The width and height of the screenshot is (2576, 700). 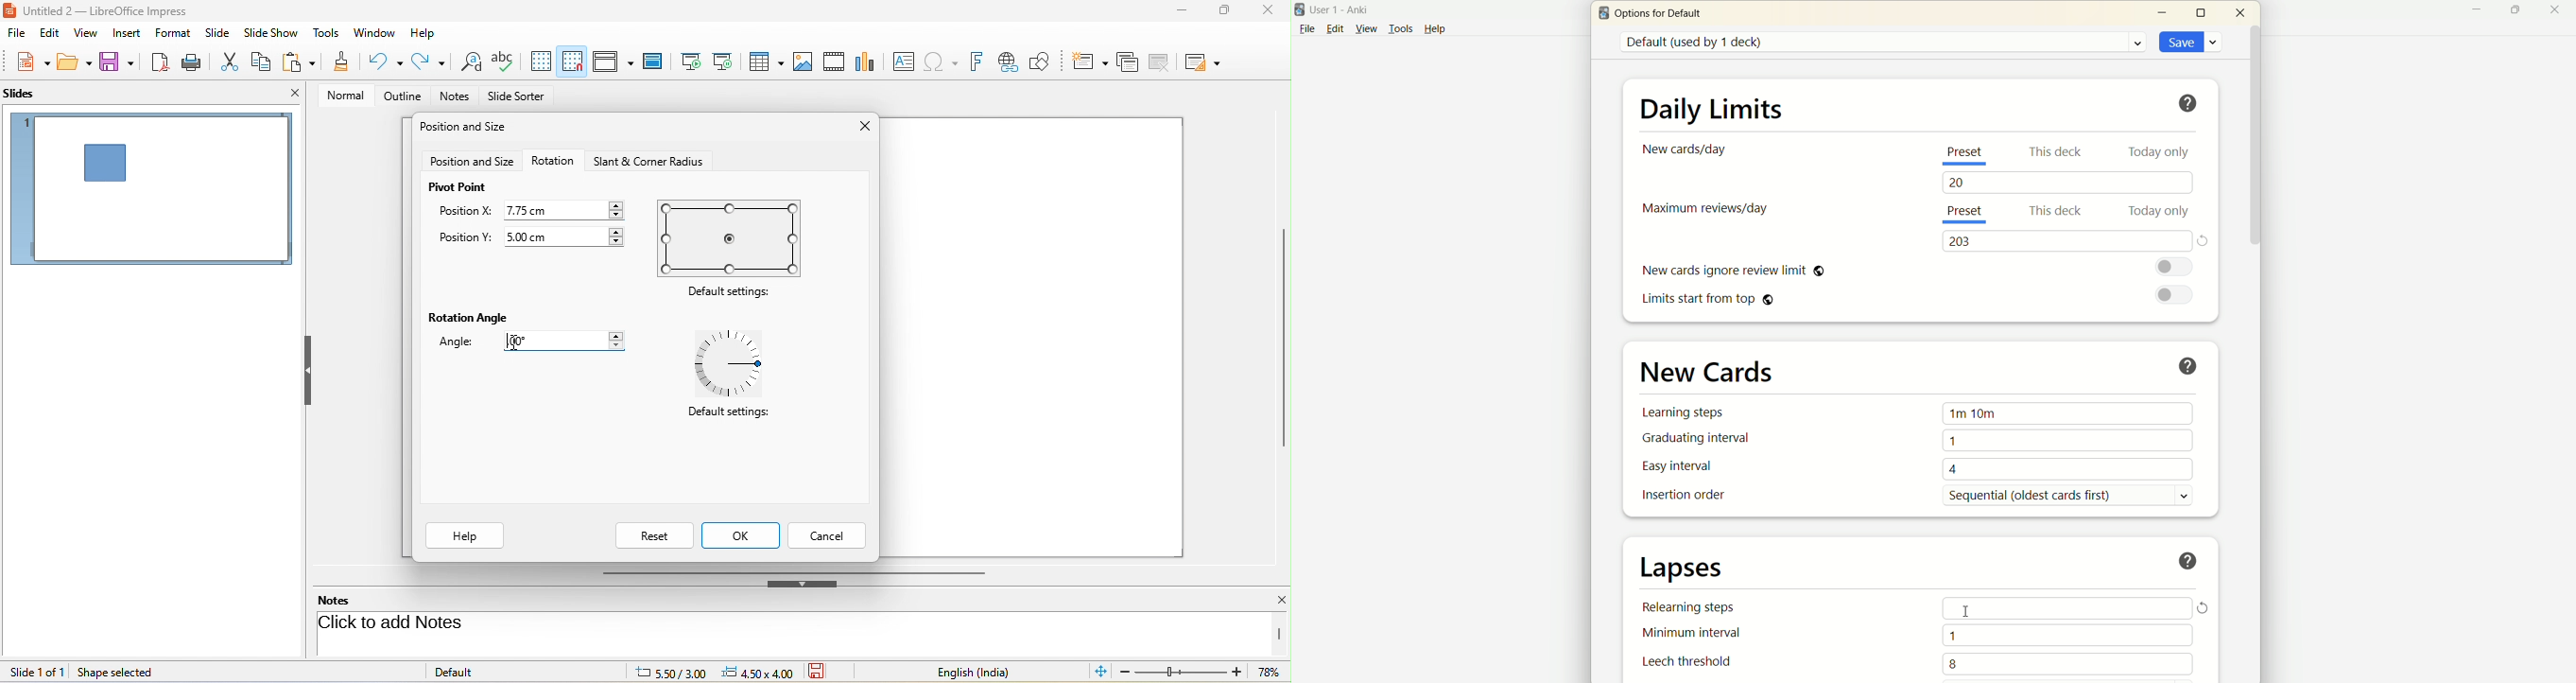 What do you see at coordinates (660, 671) in the screenshot?
I see `cursor position-5.50/3.00` at bounding box center [660, 671].